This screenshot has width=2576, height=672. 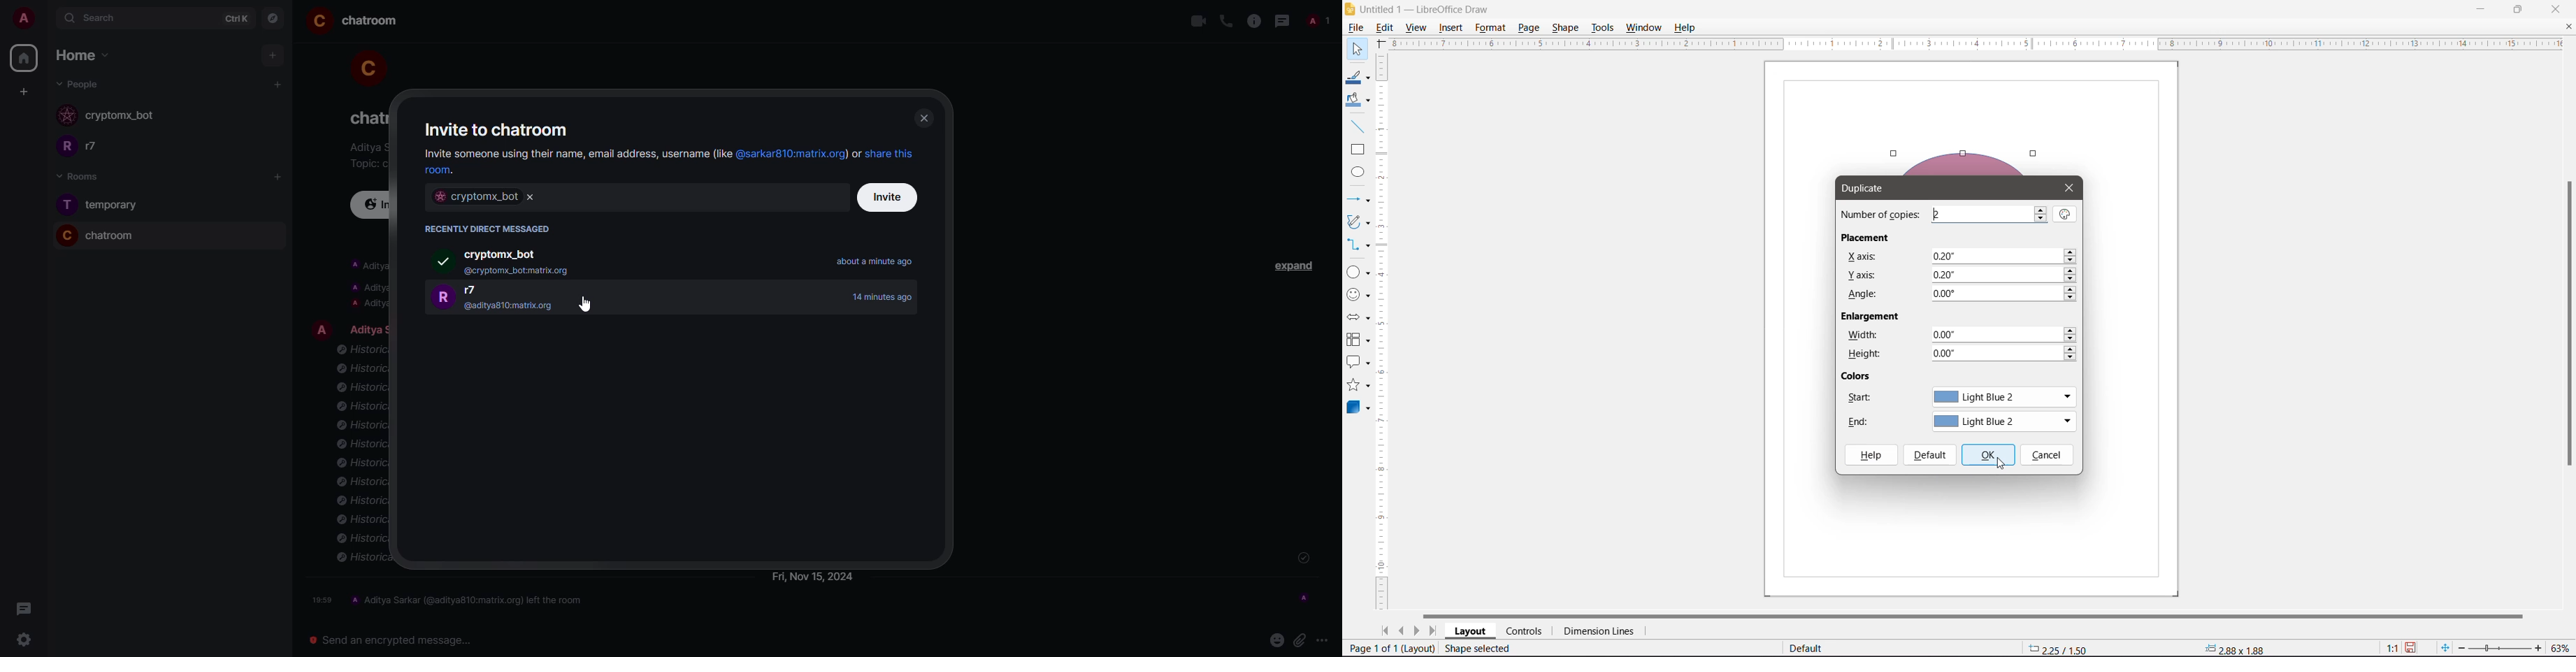 What do you see at coordinates (490, 229) in the screenshot?
I see `recently` at bounding box center [490, 229].